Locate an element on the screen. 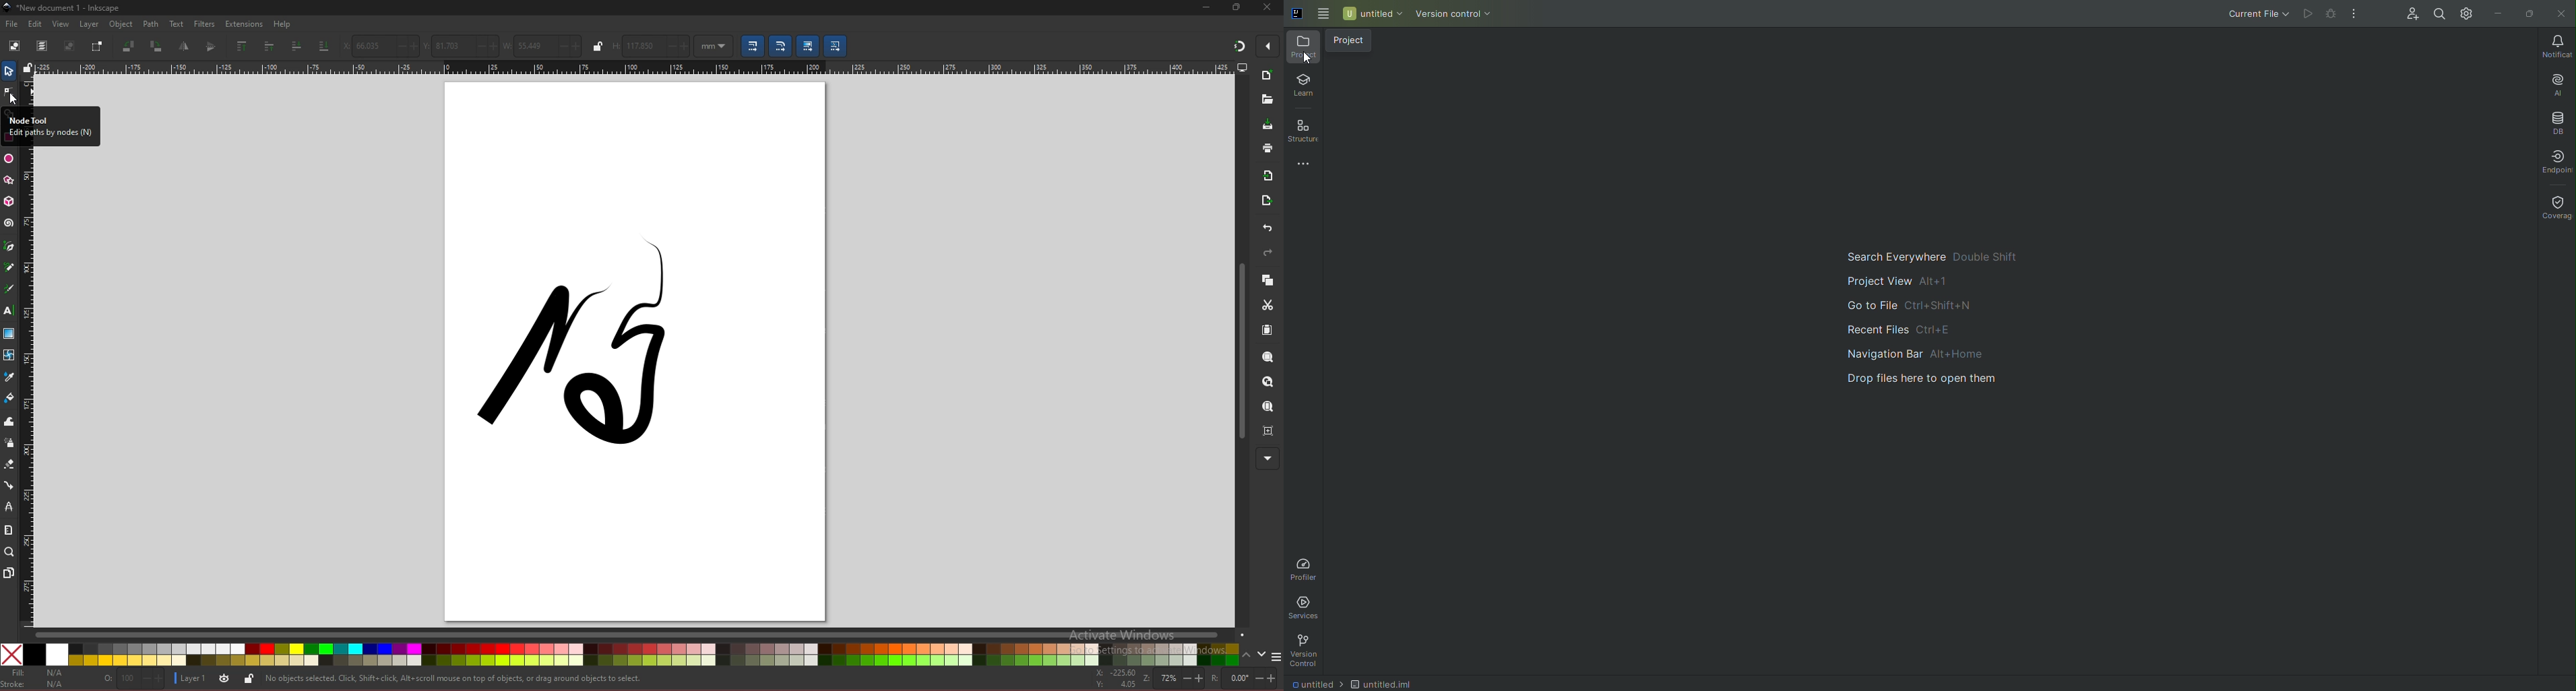 The width and height of the screenshot is (2576, 700). cursor is located at coordinates (14, 98).